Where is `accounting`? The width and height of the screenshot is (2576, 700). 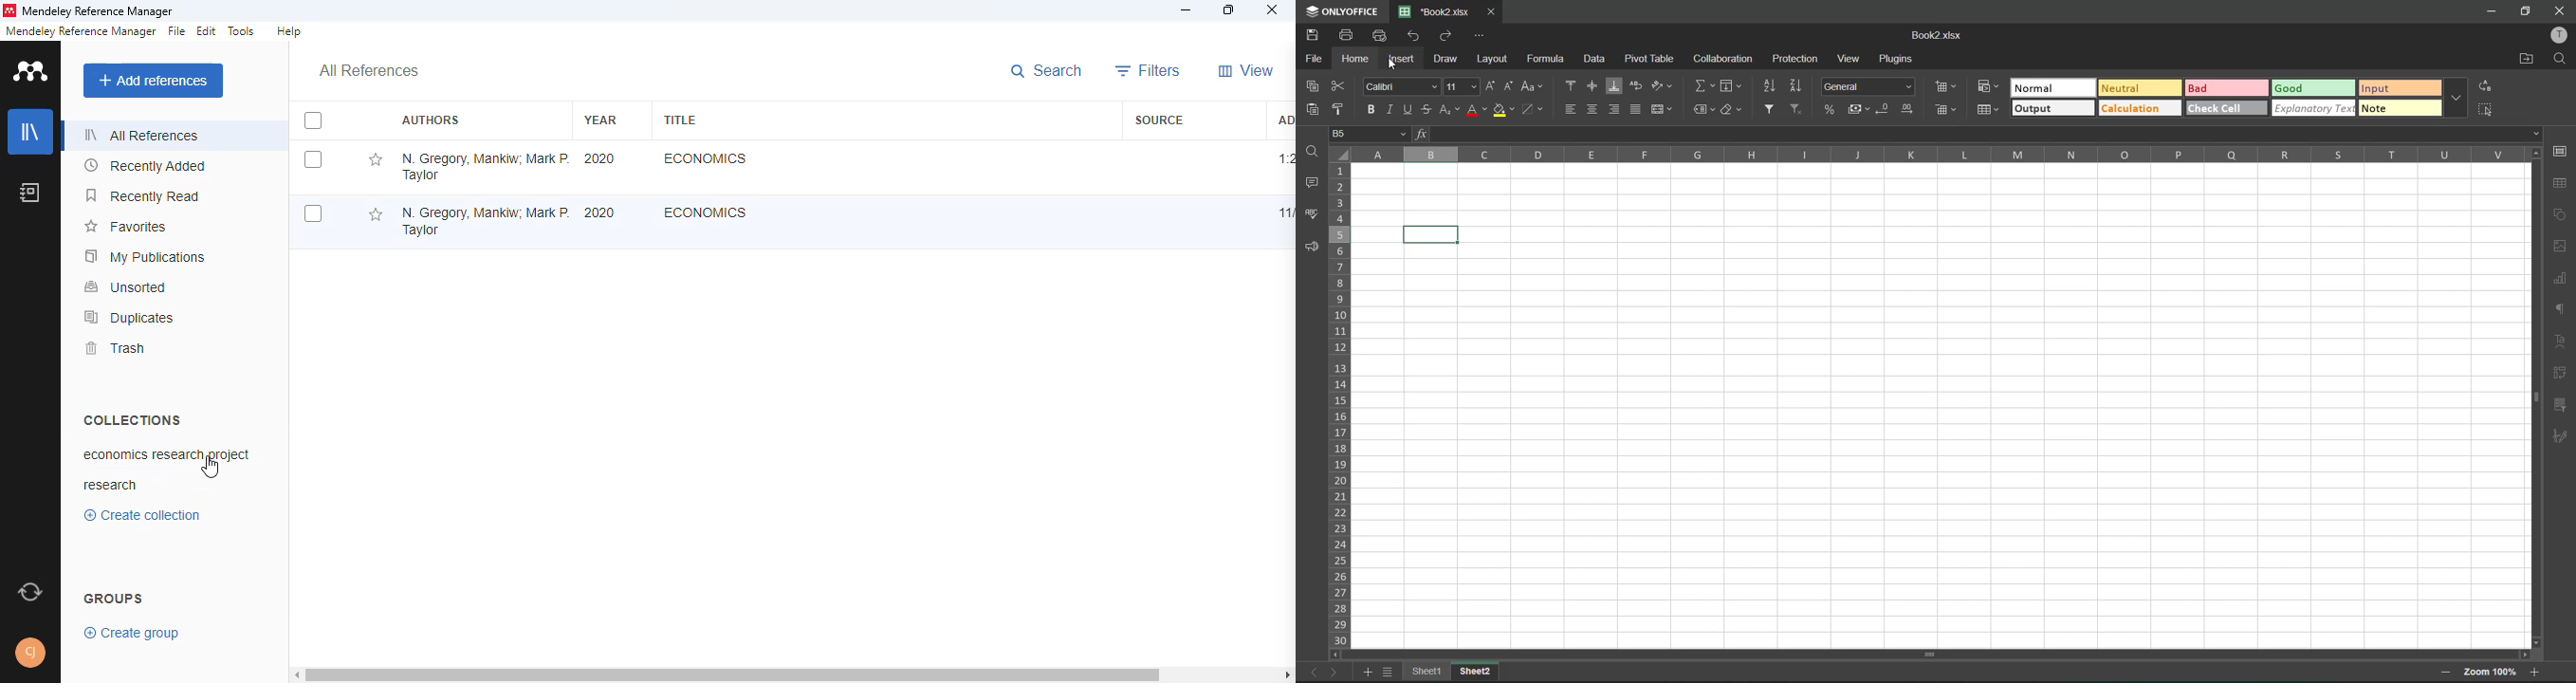 accounting is located at coordinates (1858, 110).